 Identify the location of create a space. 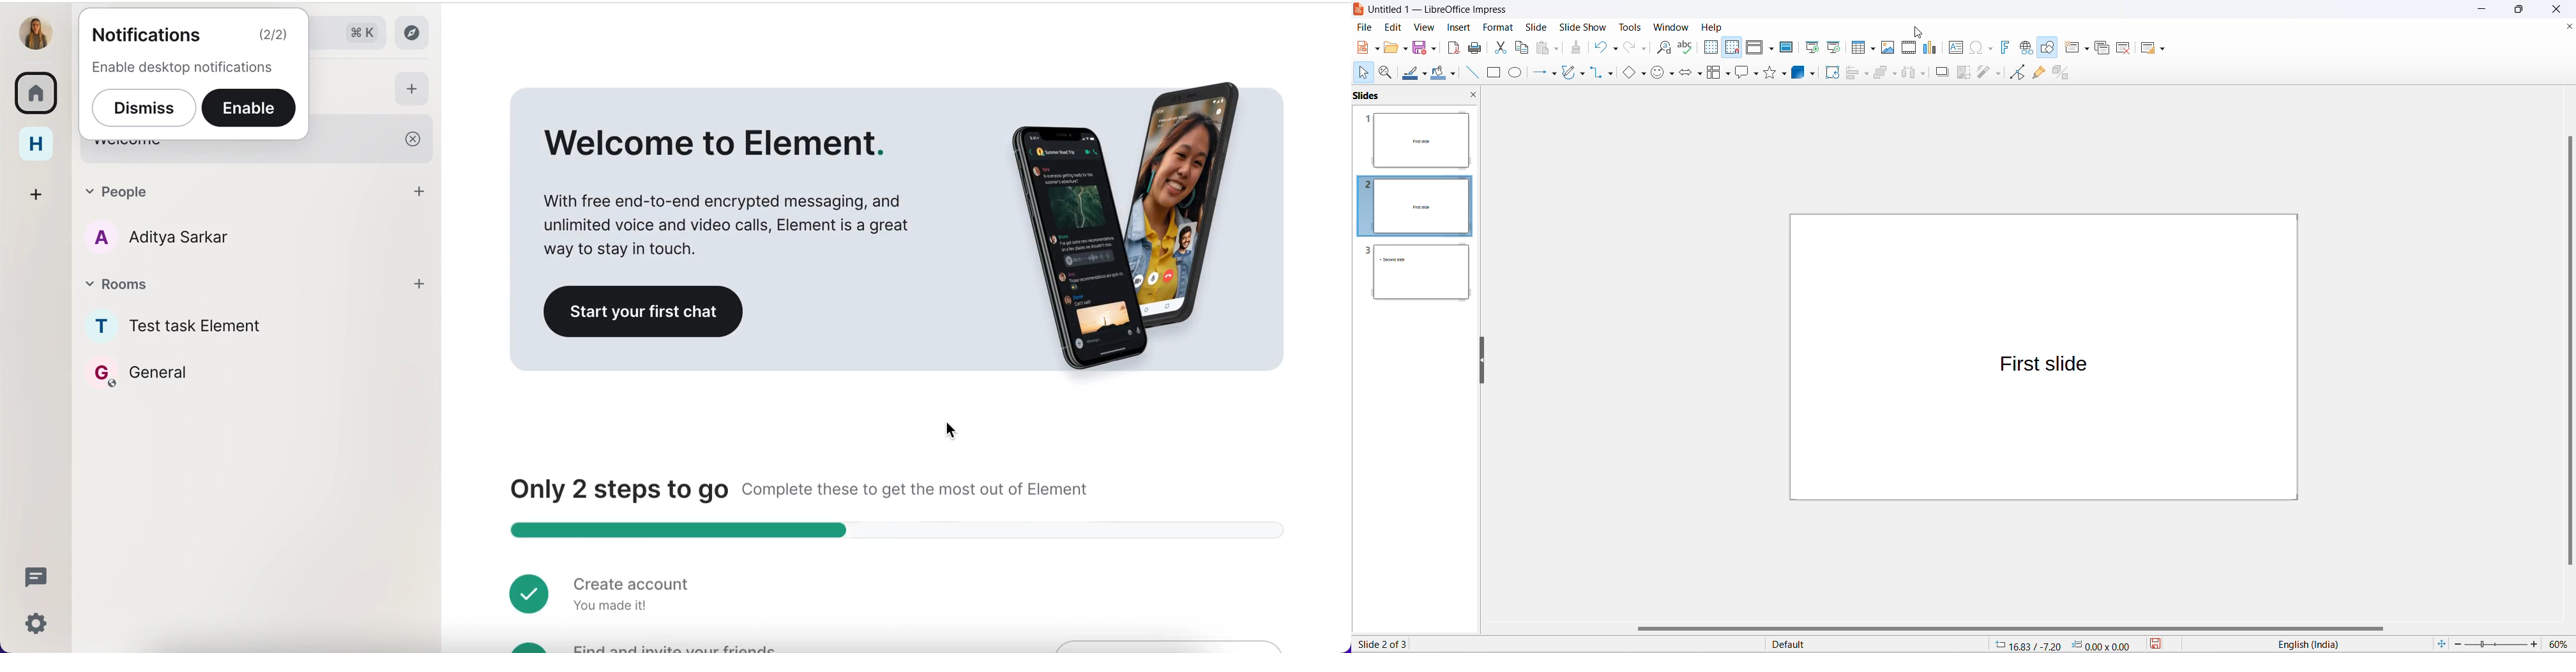
(41, 190).